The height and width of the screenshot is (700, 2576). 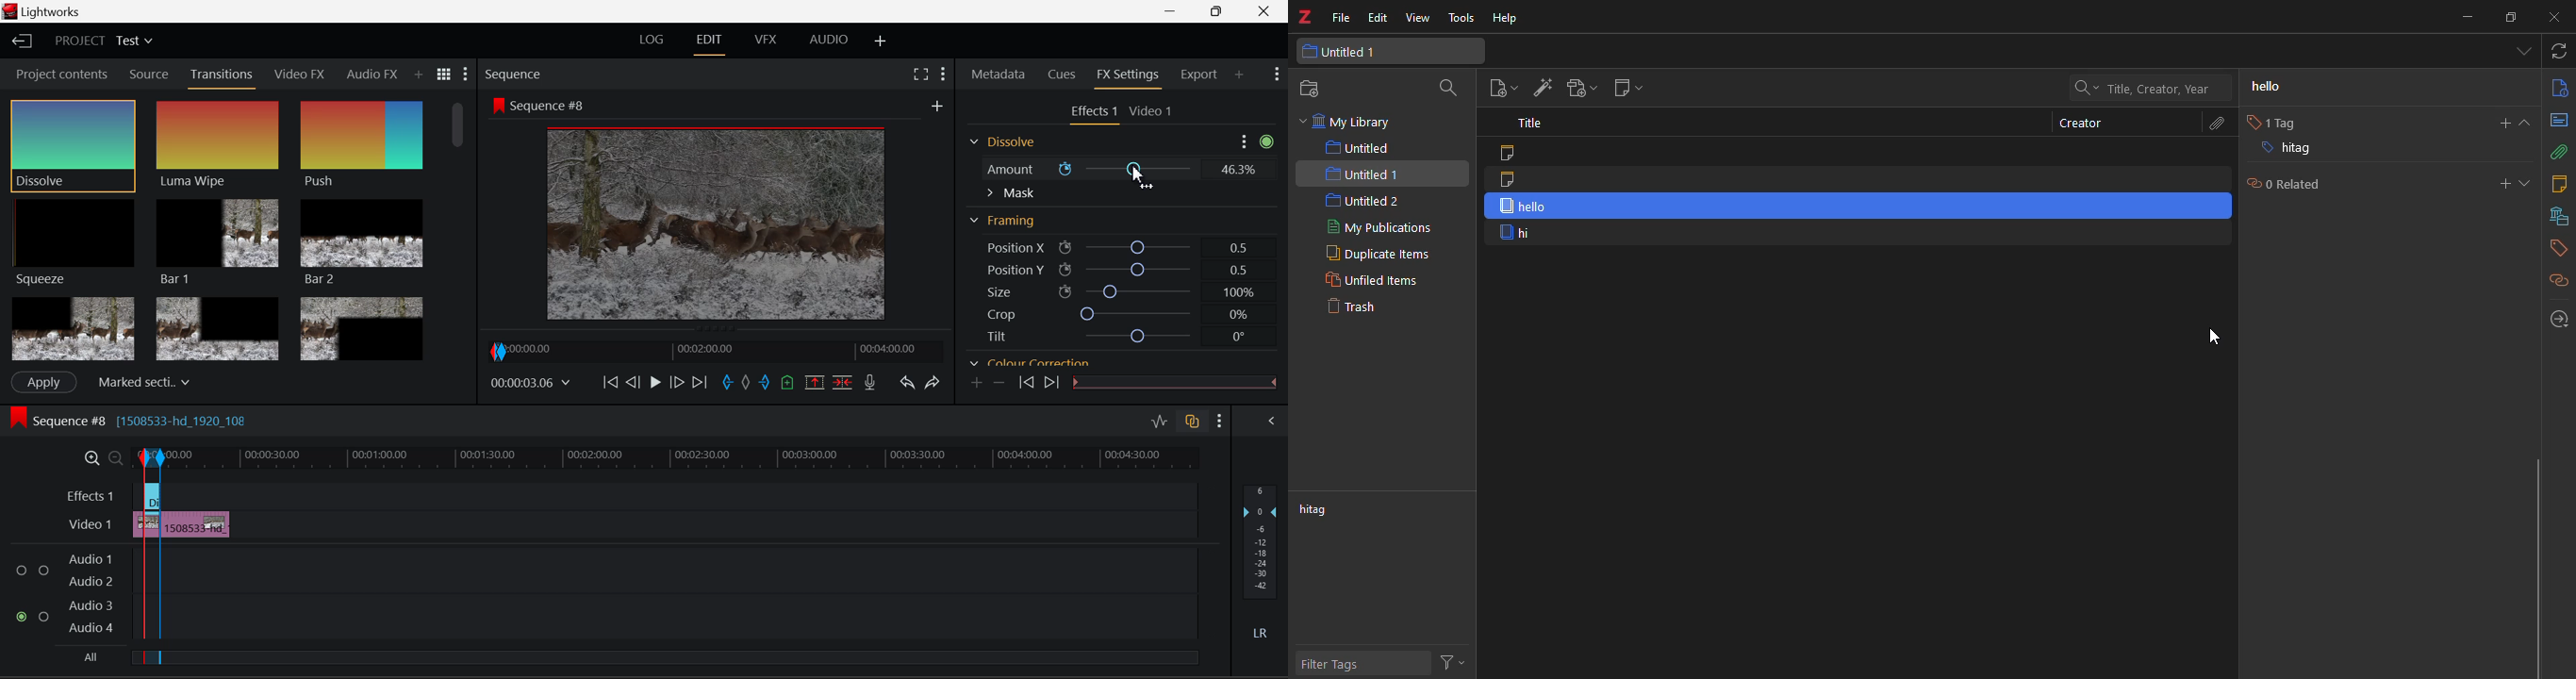 What do you see at coordinates (1091, 113) in the screenshot?
I see `Effects Settings` at bounding box center [1091, 113].